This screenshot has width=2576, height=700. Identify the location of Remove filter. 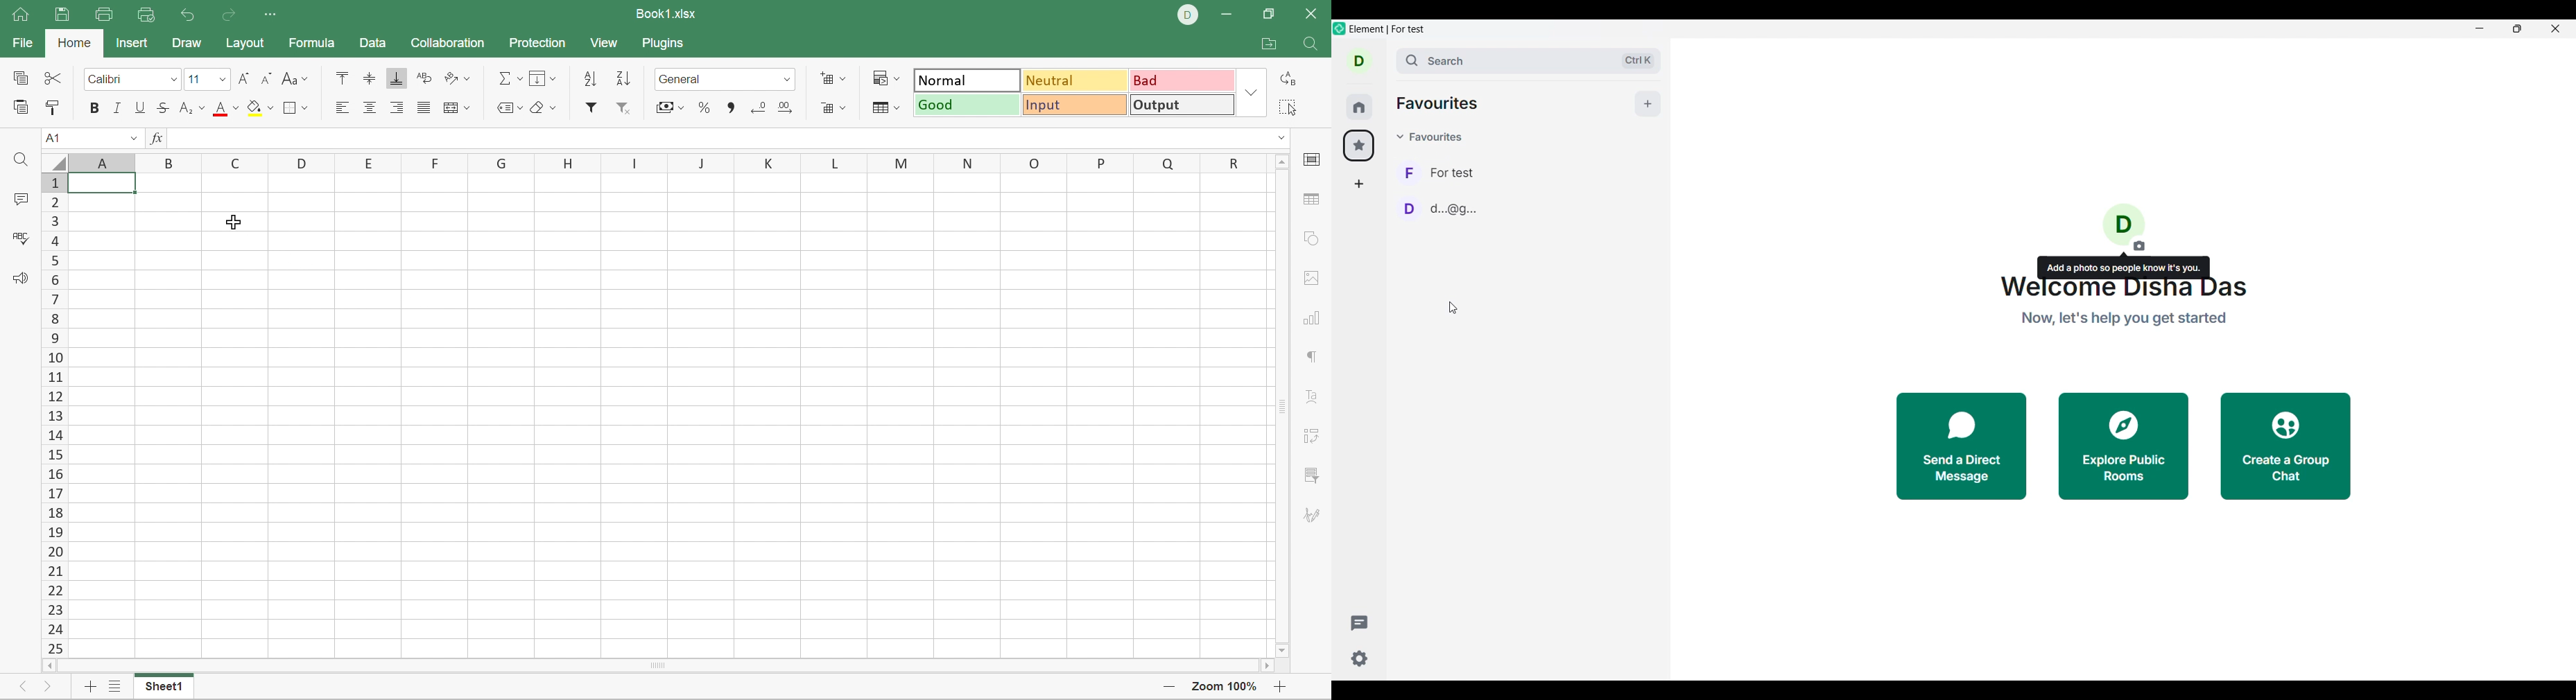
(625, 107).